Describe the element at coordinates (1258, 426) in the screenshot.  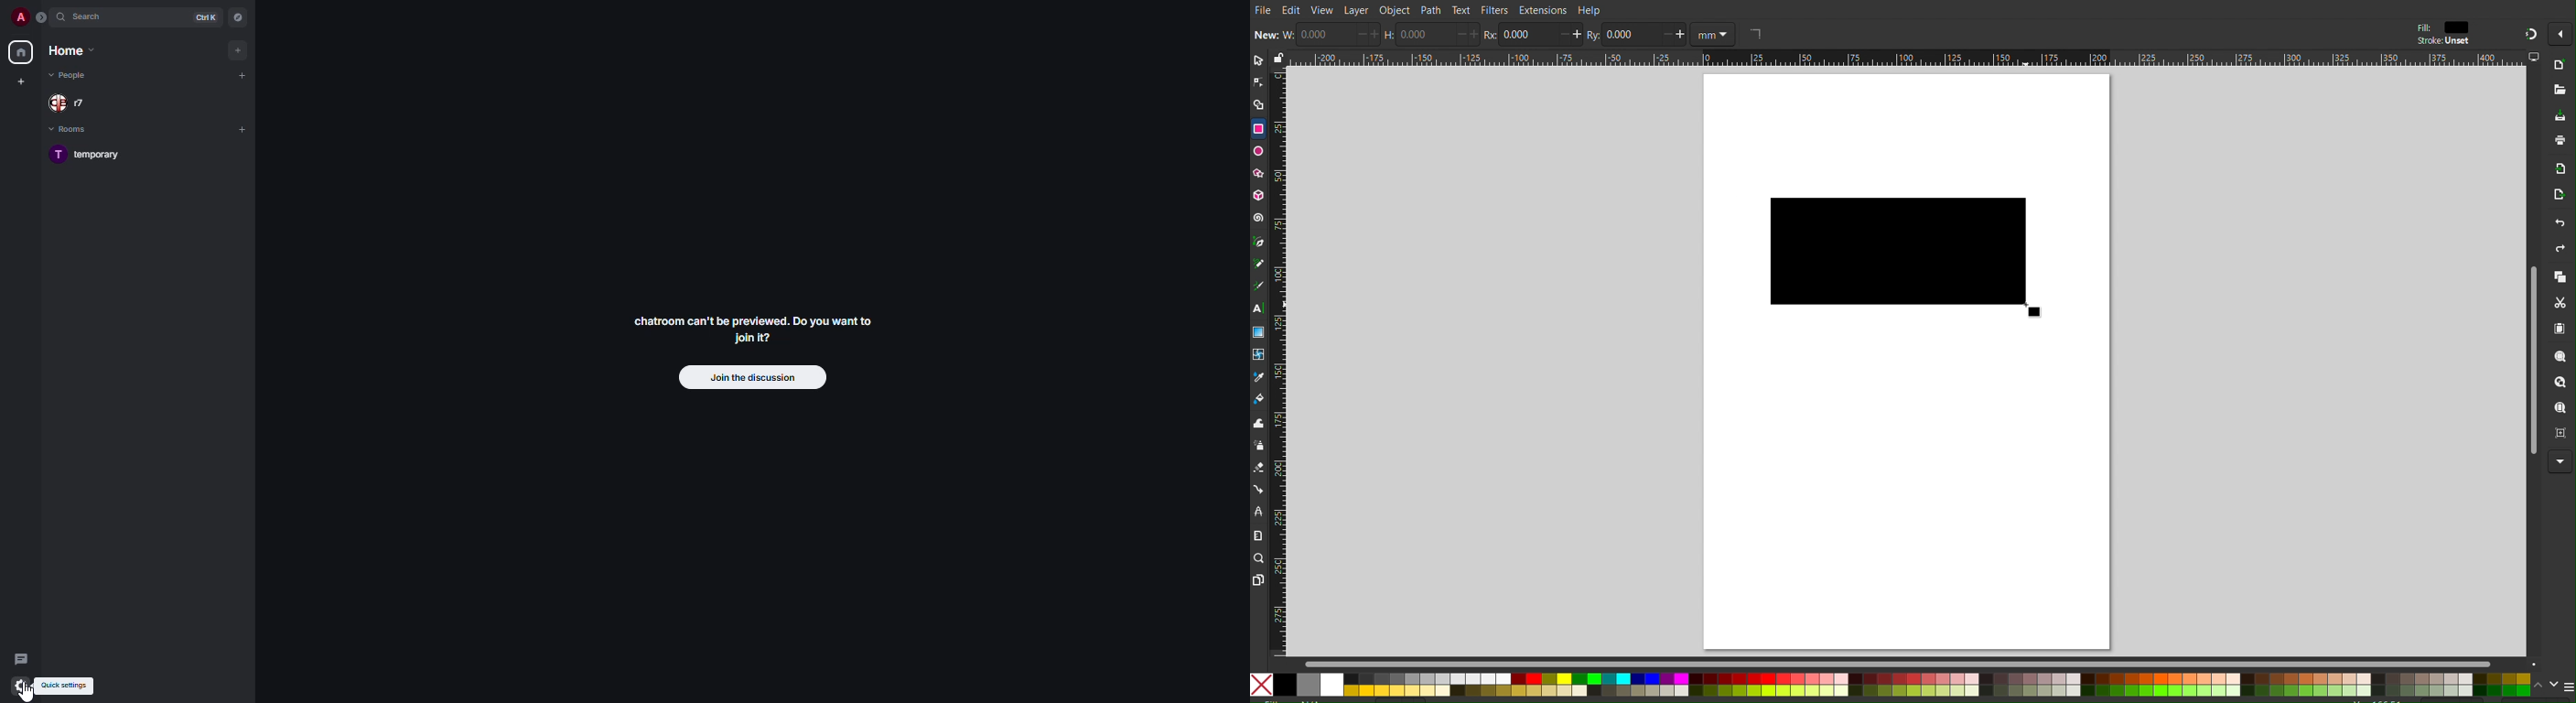
I see `Tweak Tool` at that location.